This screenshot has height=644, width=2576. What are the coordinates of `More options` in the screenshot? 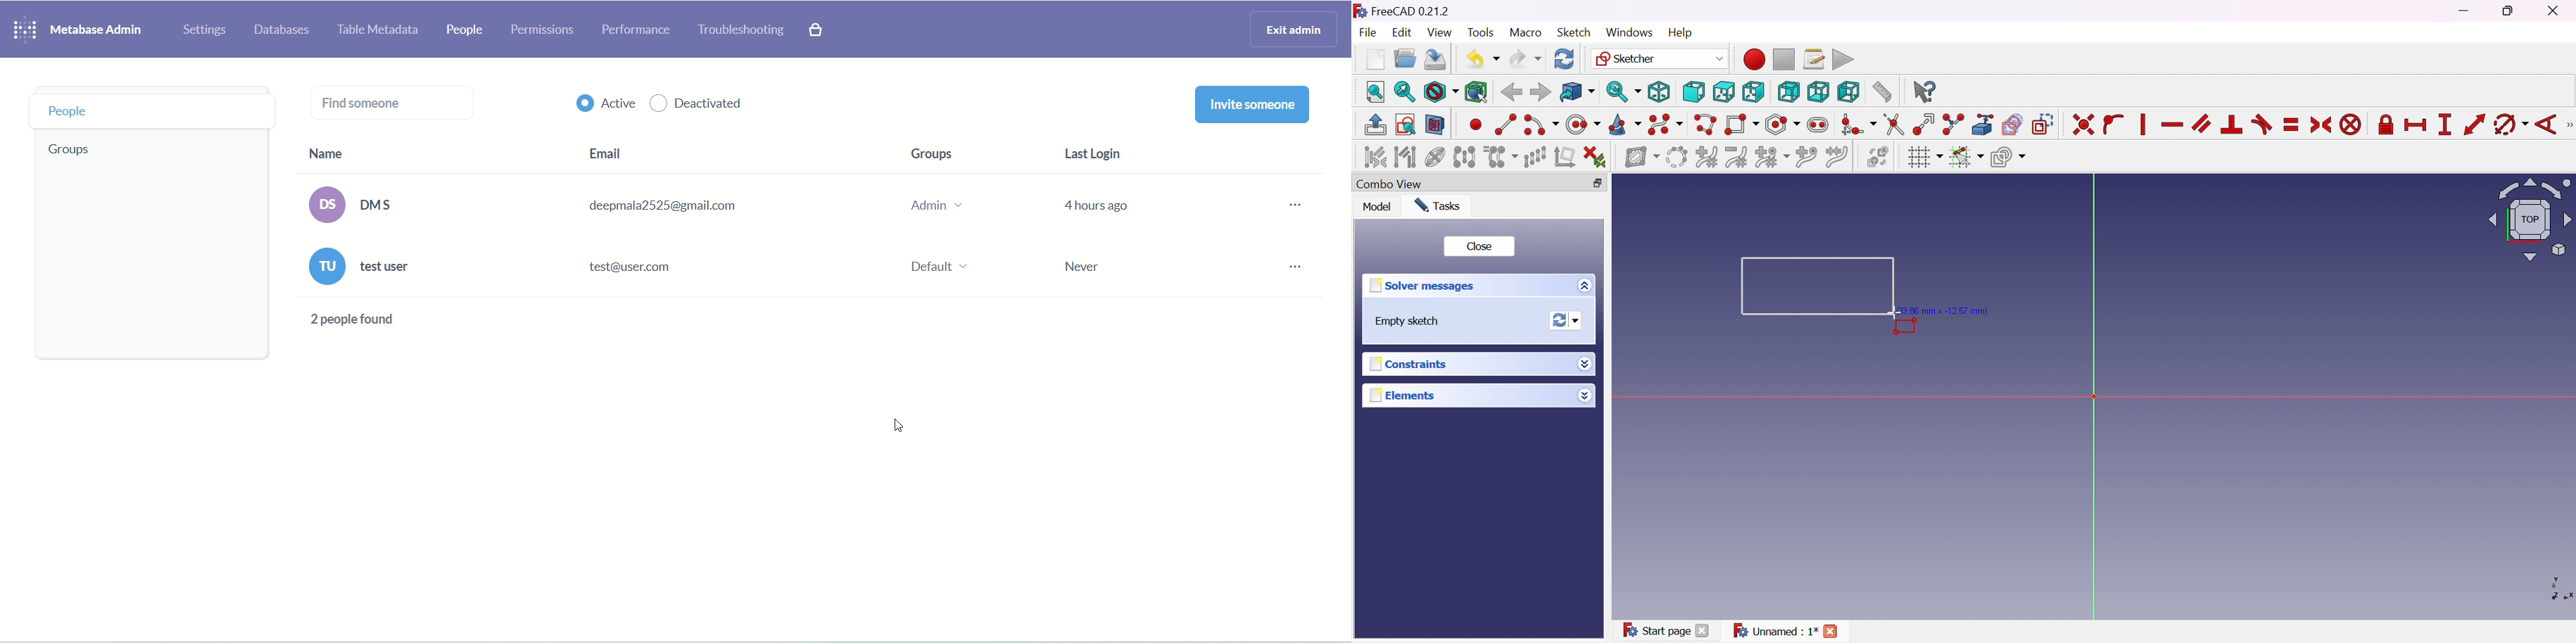 It's located at (1584, 395).